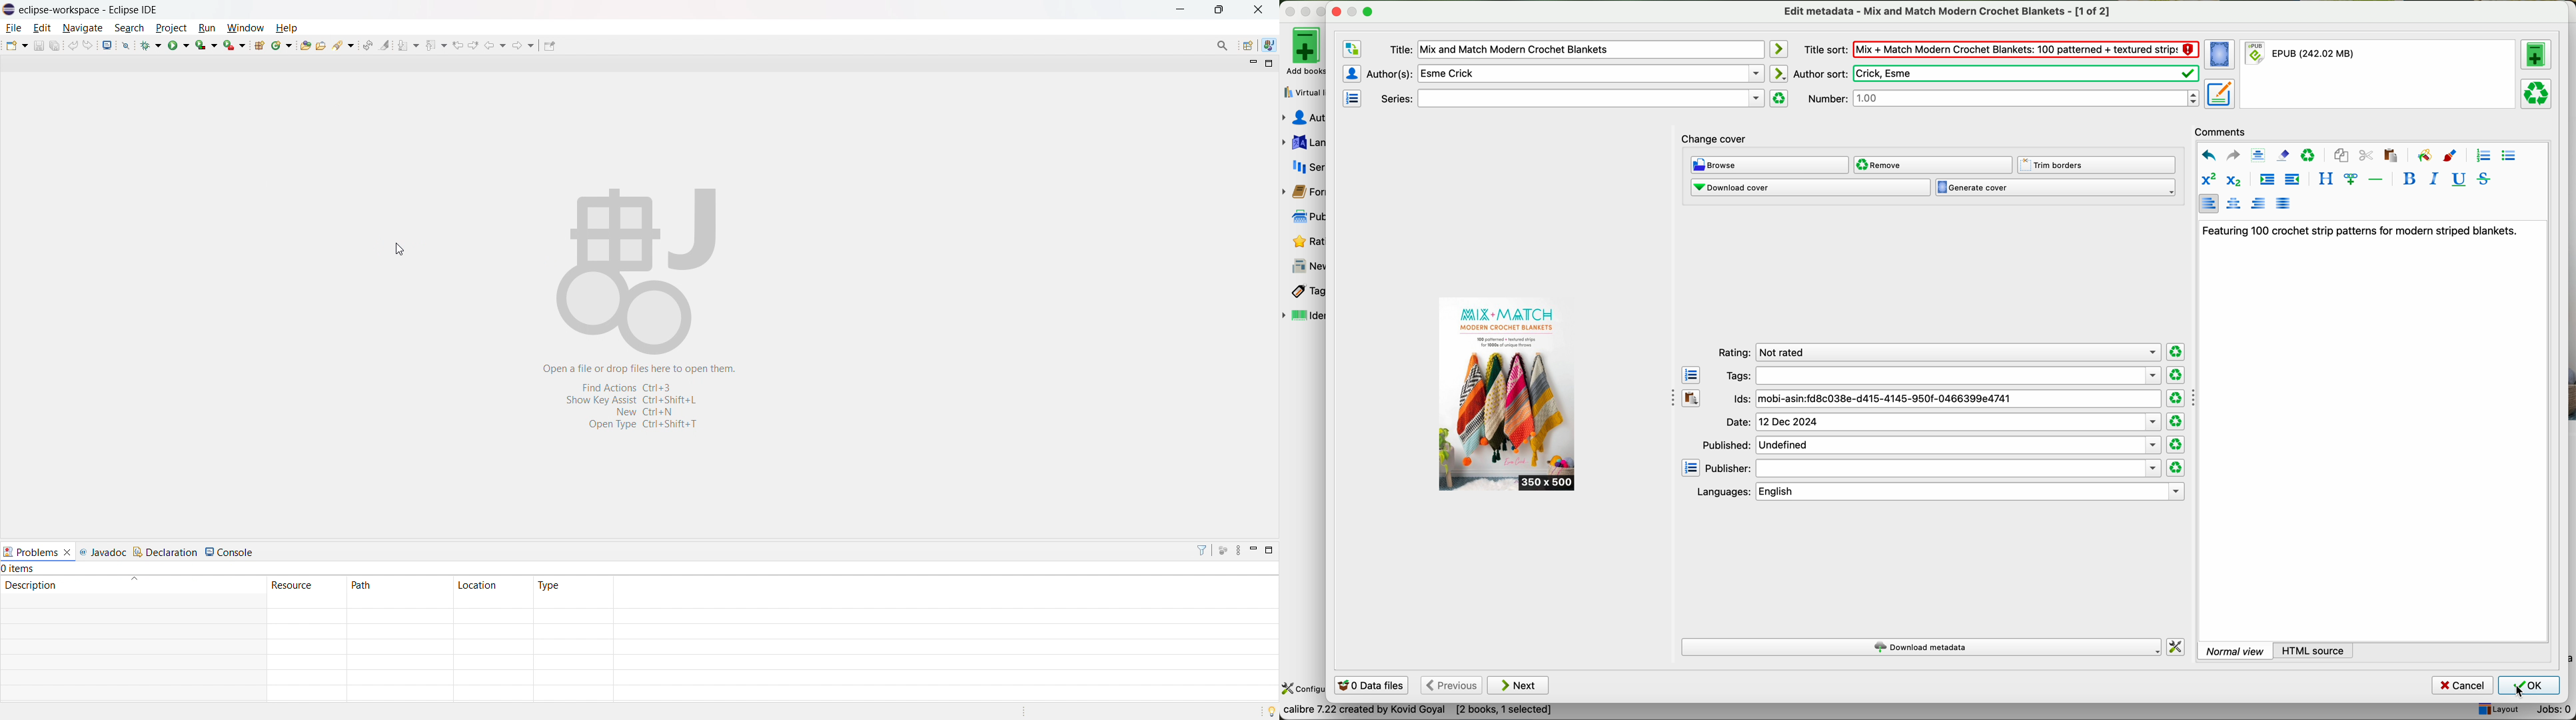  What do you see at coordinates (2464, 686) in the screenshot?
I see `cancel` at bounding box center [2464, 686].